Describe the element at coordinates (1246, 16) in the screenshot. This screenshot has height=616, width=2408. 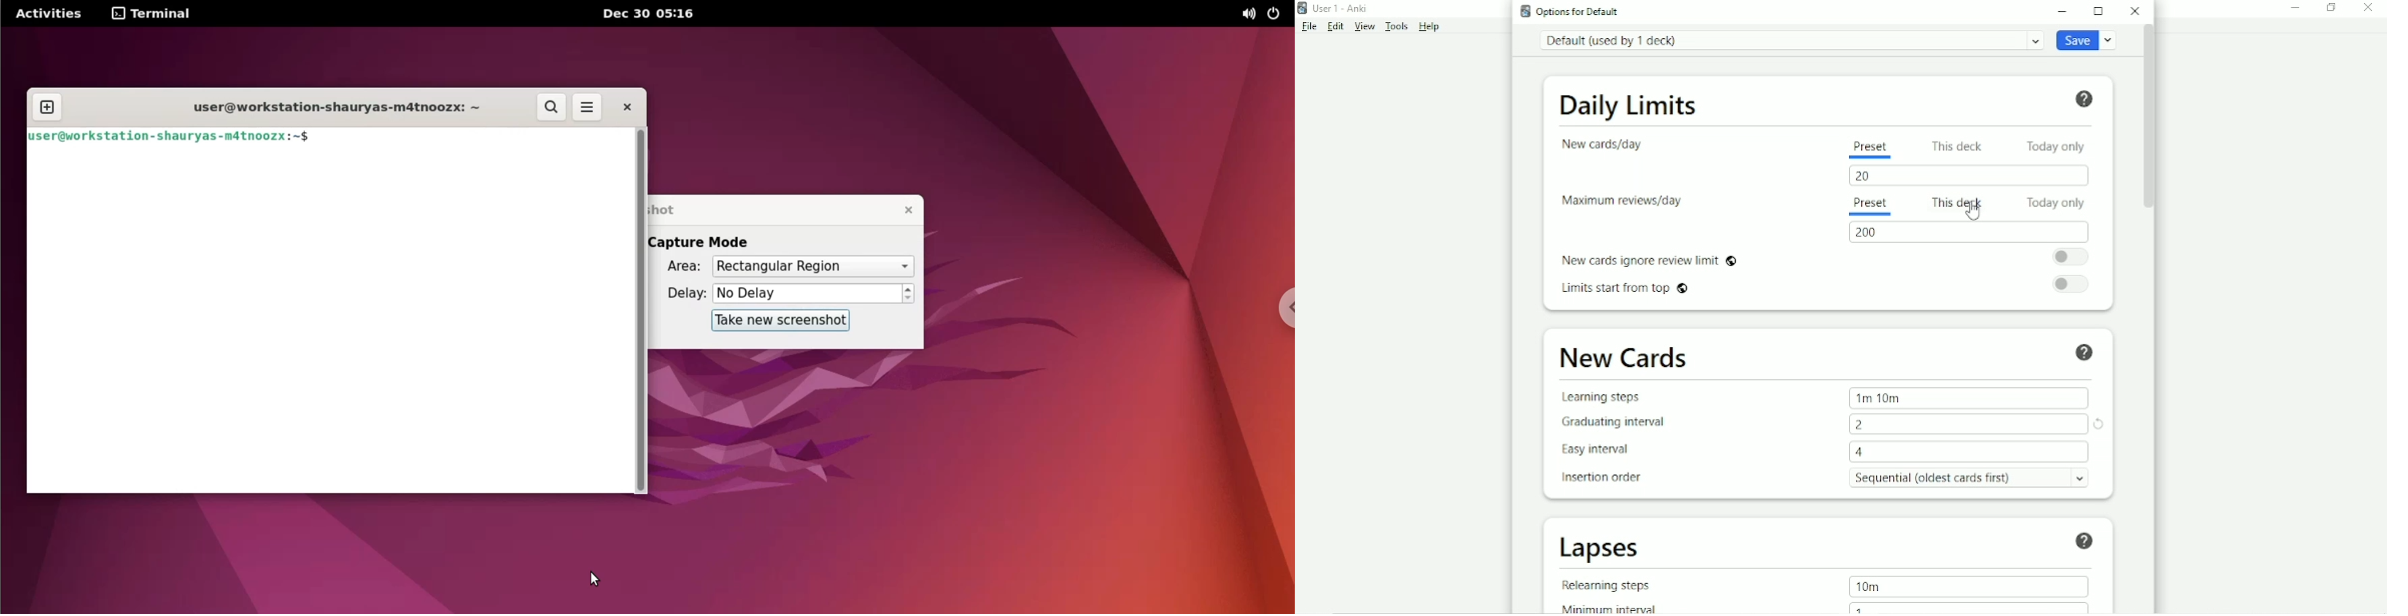
I see `sound options` at that location.